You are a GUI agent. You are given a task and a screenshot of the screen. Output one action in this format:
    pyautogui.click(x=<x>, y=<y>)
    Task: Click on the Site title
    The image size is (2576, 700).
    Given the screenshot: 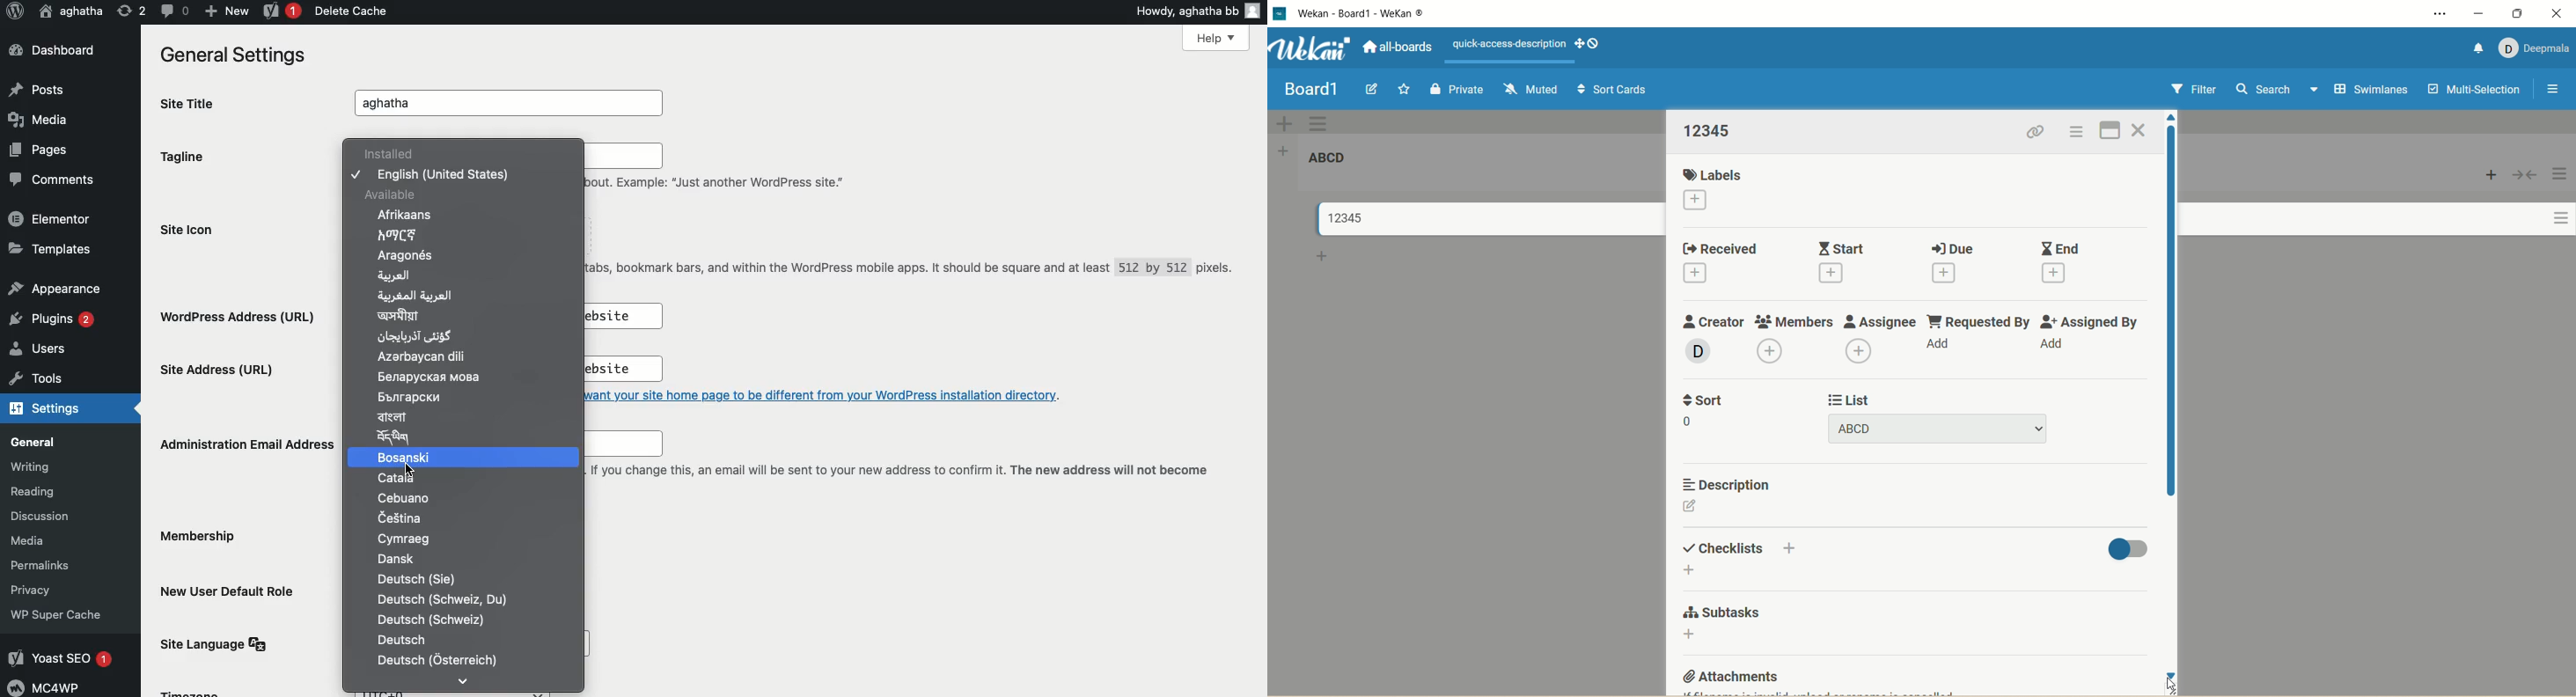 What is the action you would take?
    pyautogui.click(x=194, y=103)
    